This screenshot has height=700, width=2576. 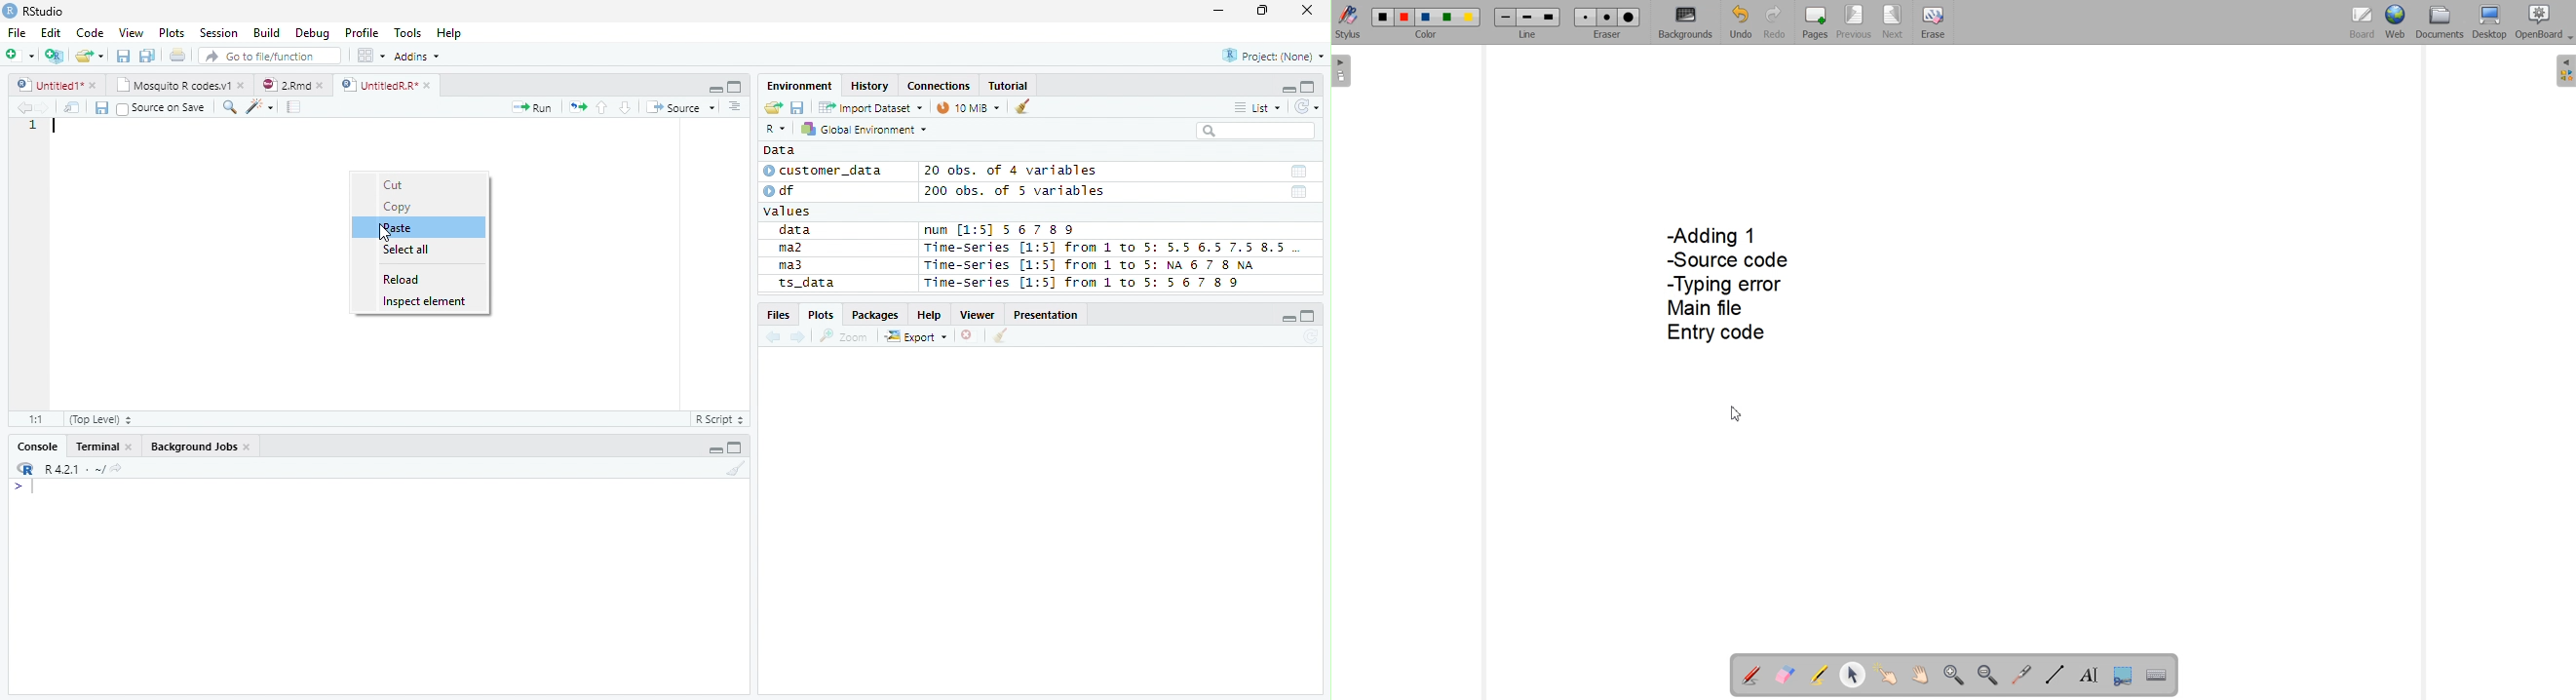 I want to click on Import Dataset, so click(x=868, y=107).